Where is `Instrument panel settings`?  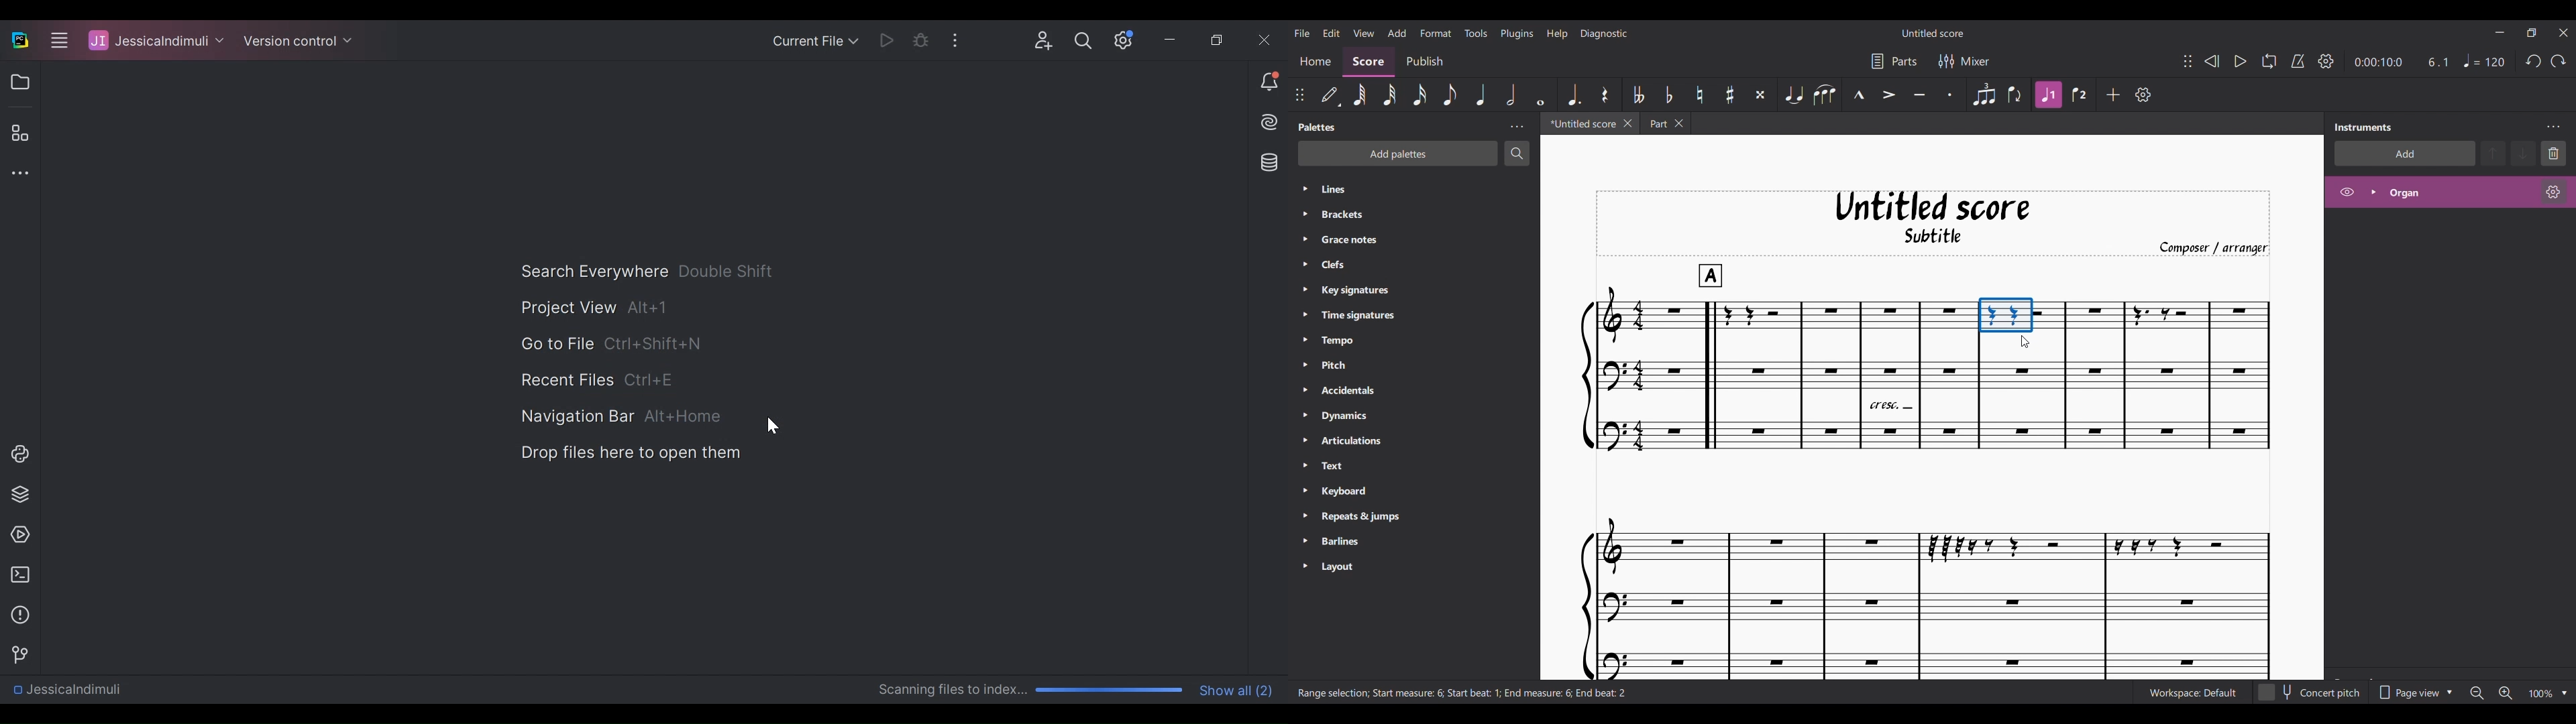
Instrument panel settings is located at coordinates (2553, 127).